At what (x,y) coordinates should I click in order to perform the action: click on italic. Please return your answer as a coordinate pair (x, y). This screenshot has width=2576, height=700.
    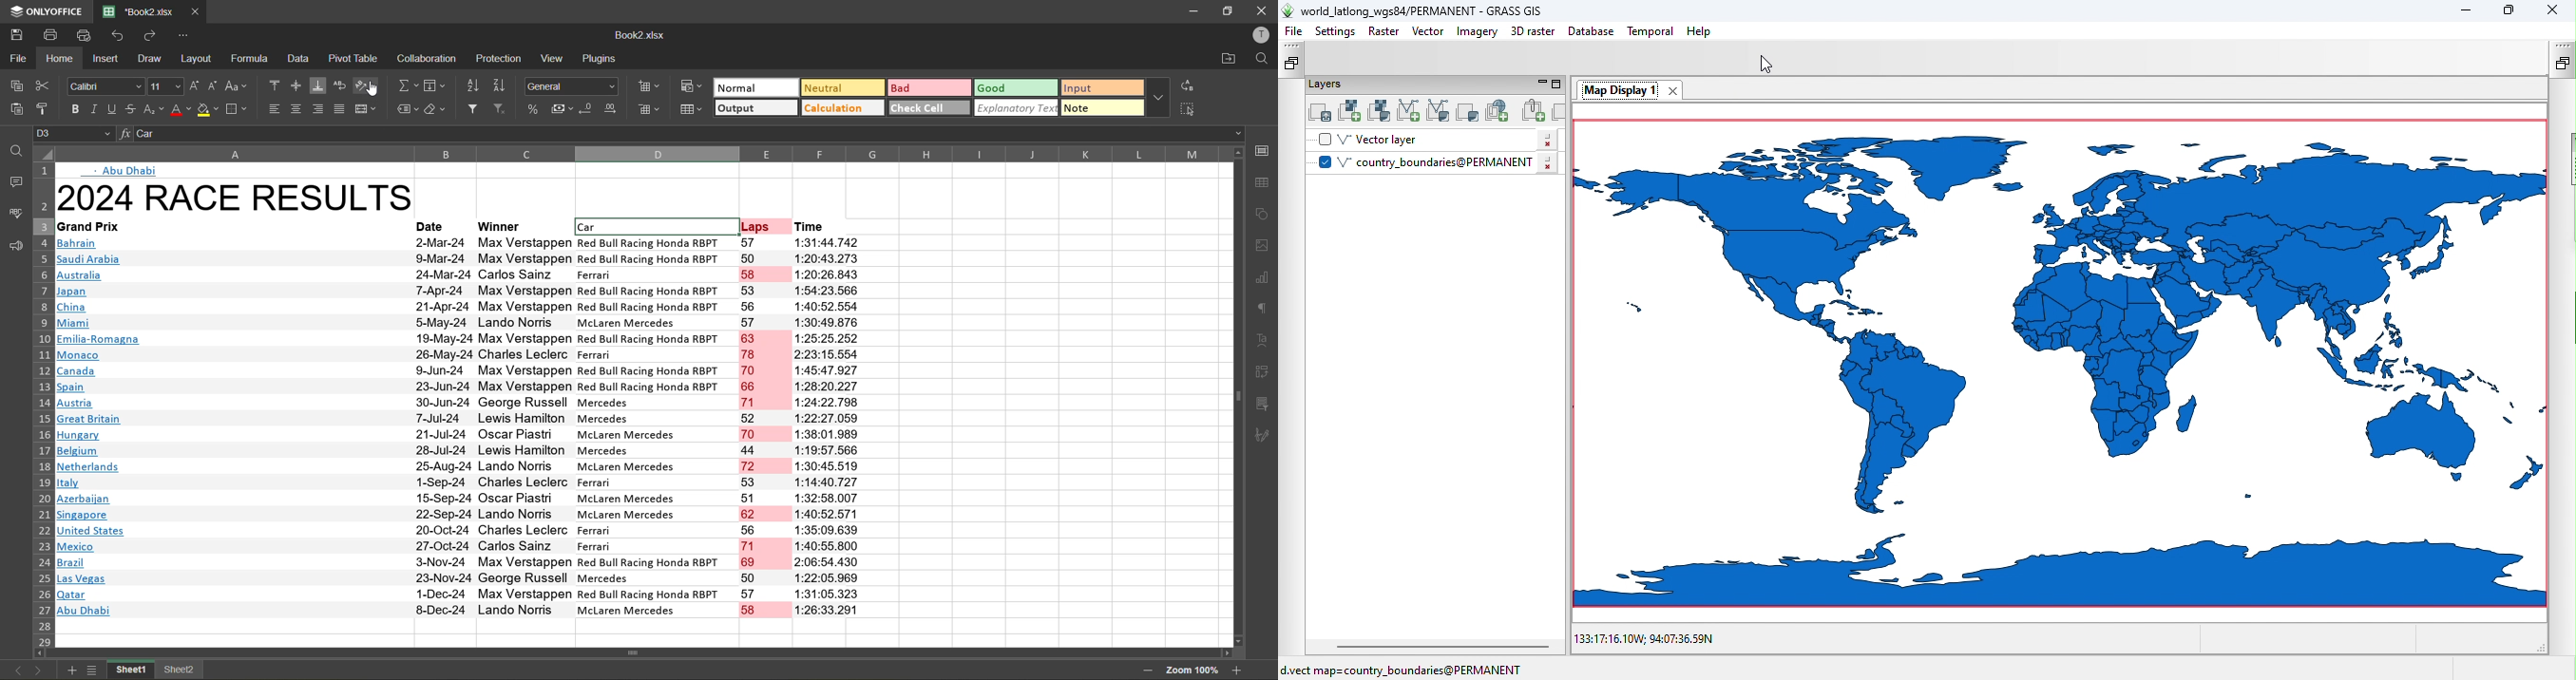
    Looking at the image, I should click on (97, 109).